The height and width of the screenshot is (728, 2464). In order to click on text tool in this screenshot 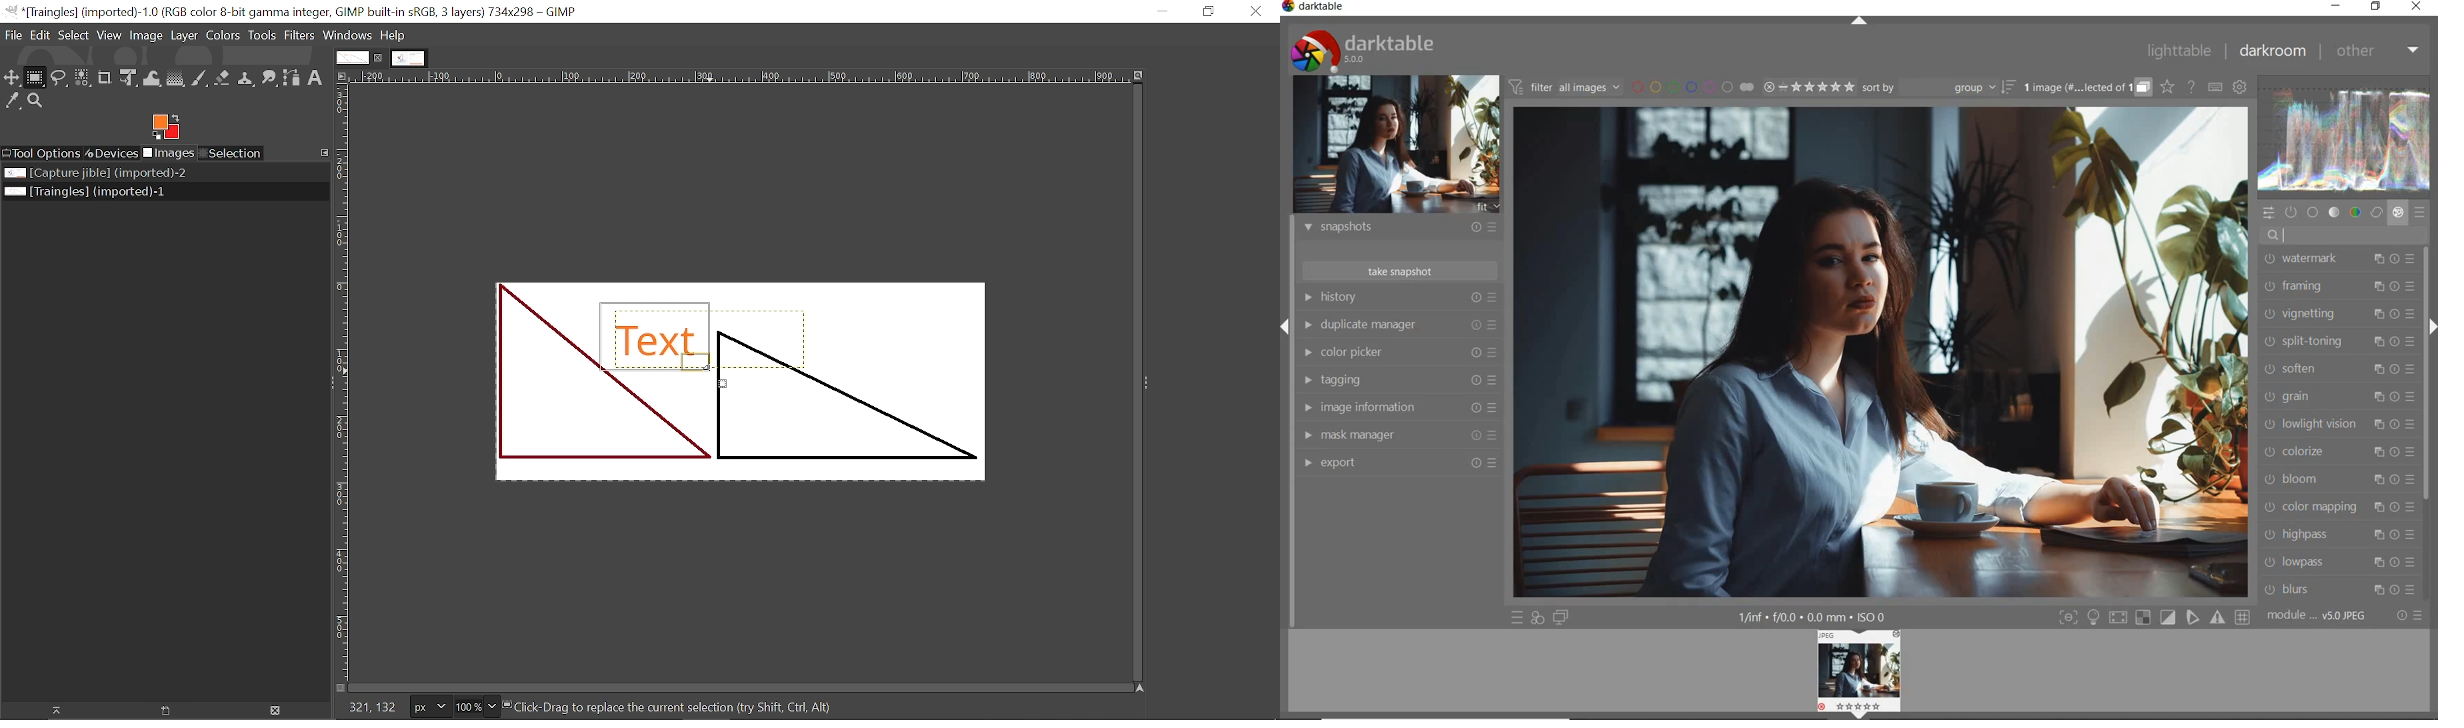, I will do `click(316, 79)`.